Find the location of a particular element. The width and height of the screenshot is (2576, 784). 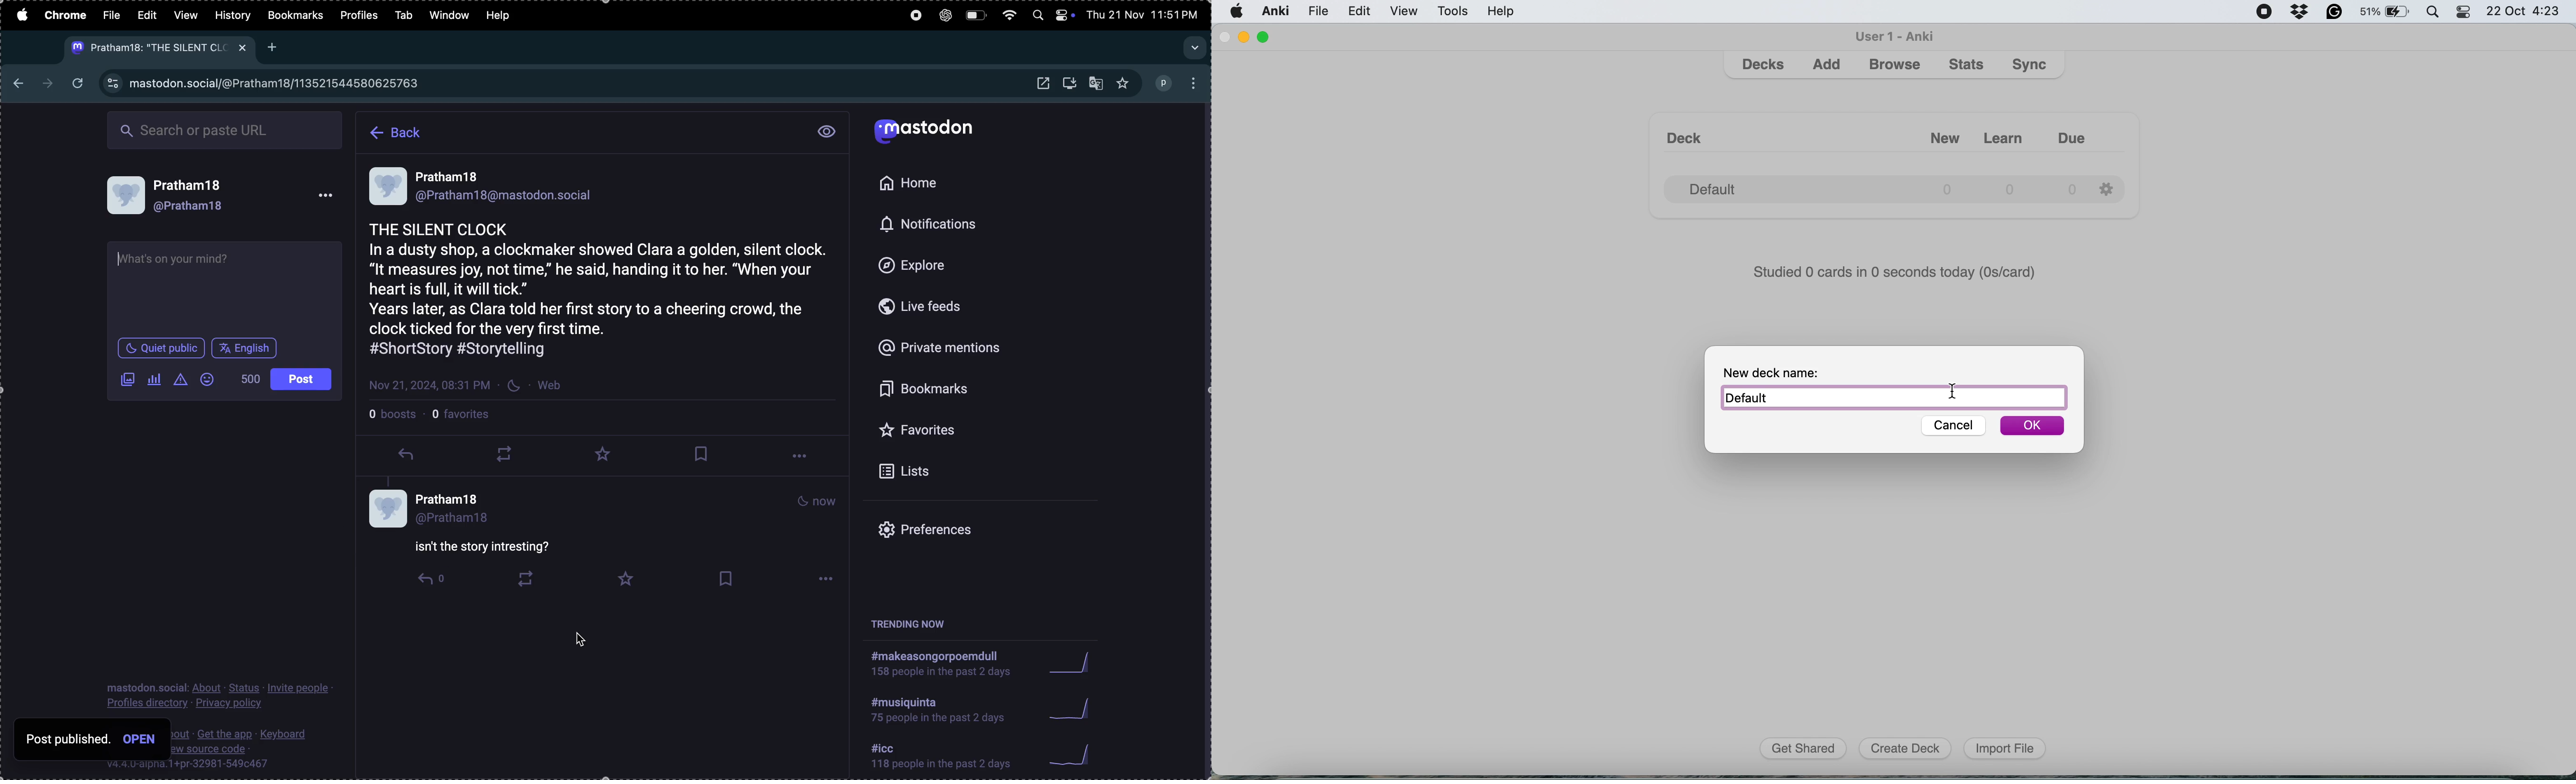

prefrences is located at coordinates (950, 531).